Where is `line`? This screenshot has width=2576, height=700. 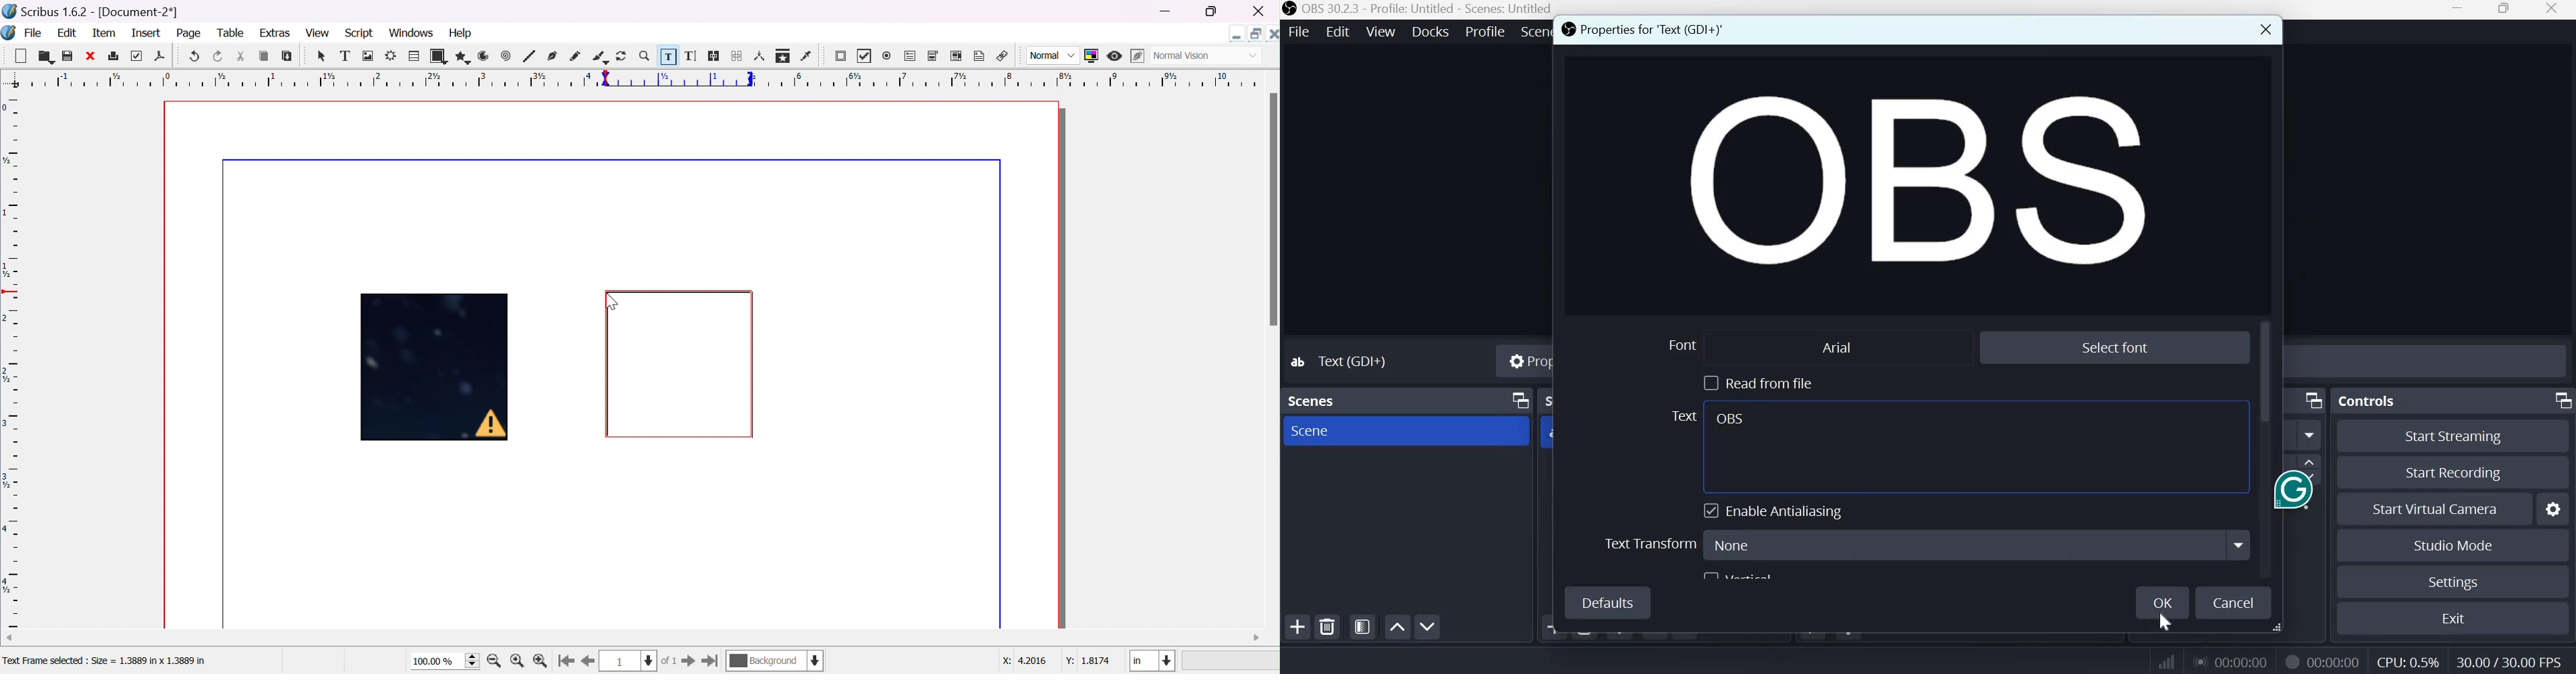 line is located at coordinates (529, 56).